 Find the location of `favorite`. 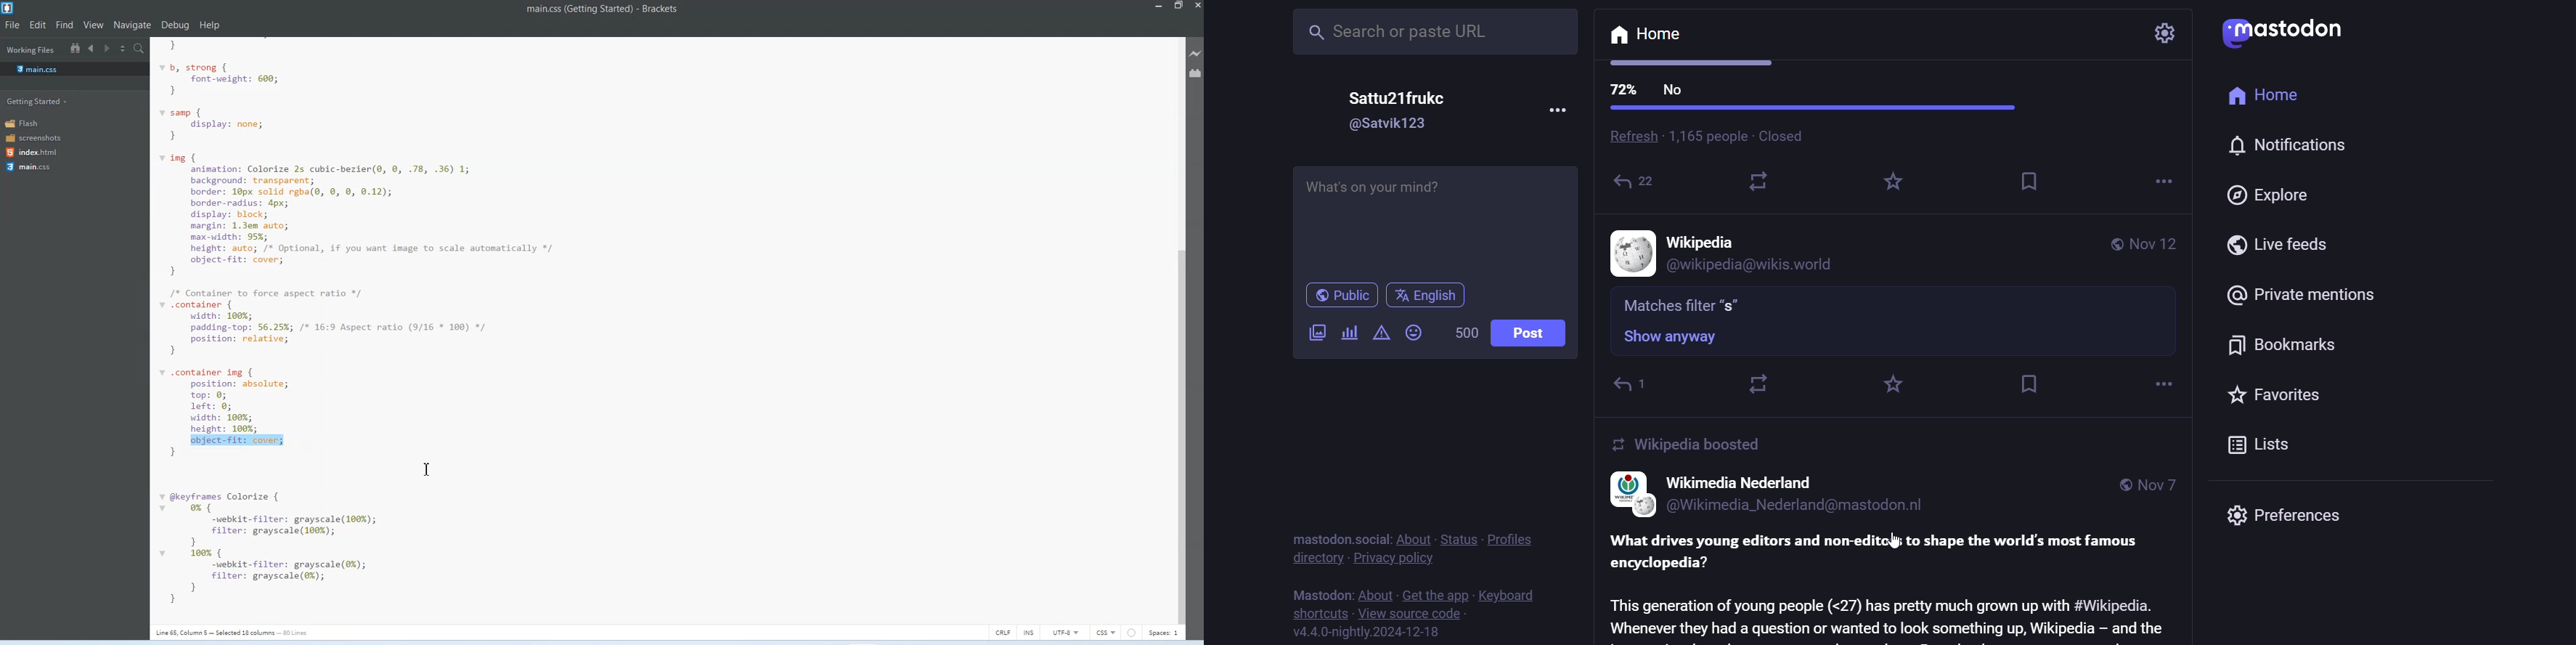

favorite is located at coordinates (2281, 400).